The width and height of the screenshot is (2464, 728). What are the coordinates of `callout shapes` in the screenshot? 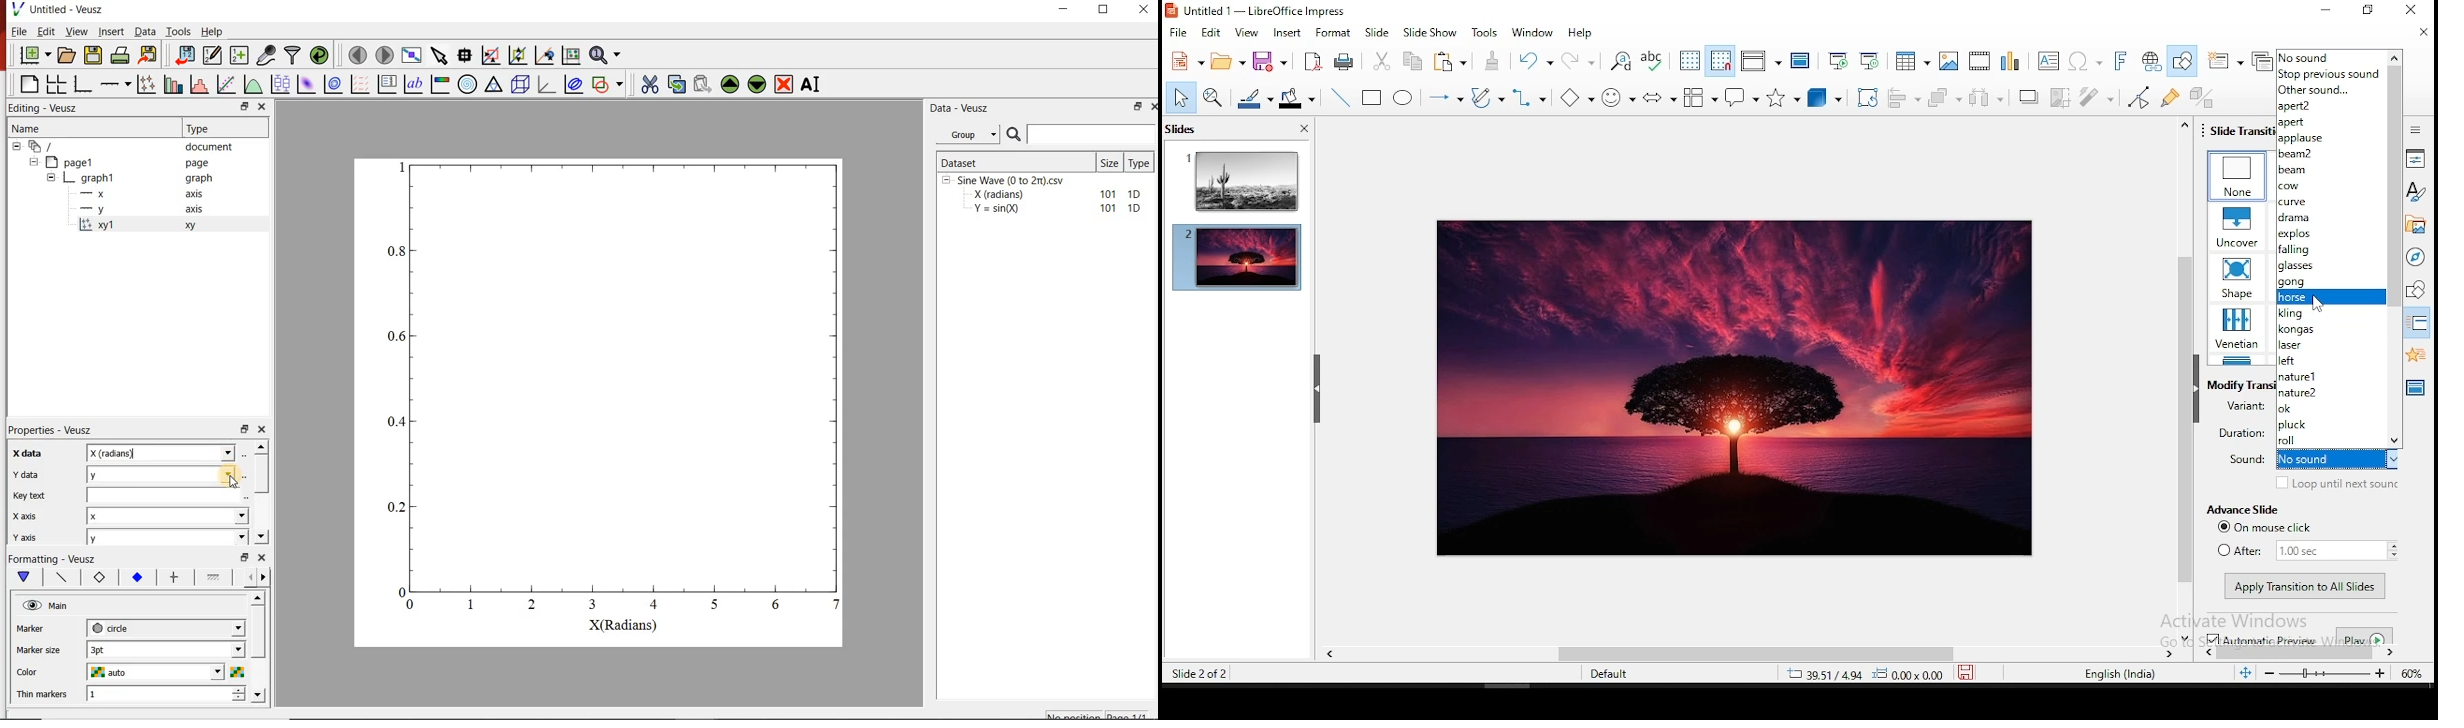 It's located at (1741, 96).